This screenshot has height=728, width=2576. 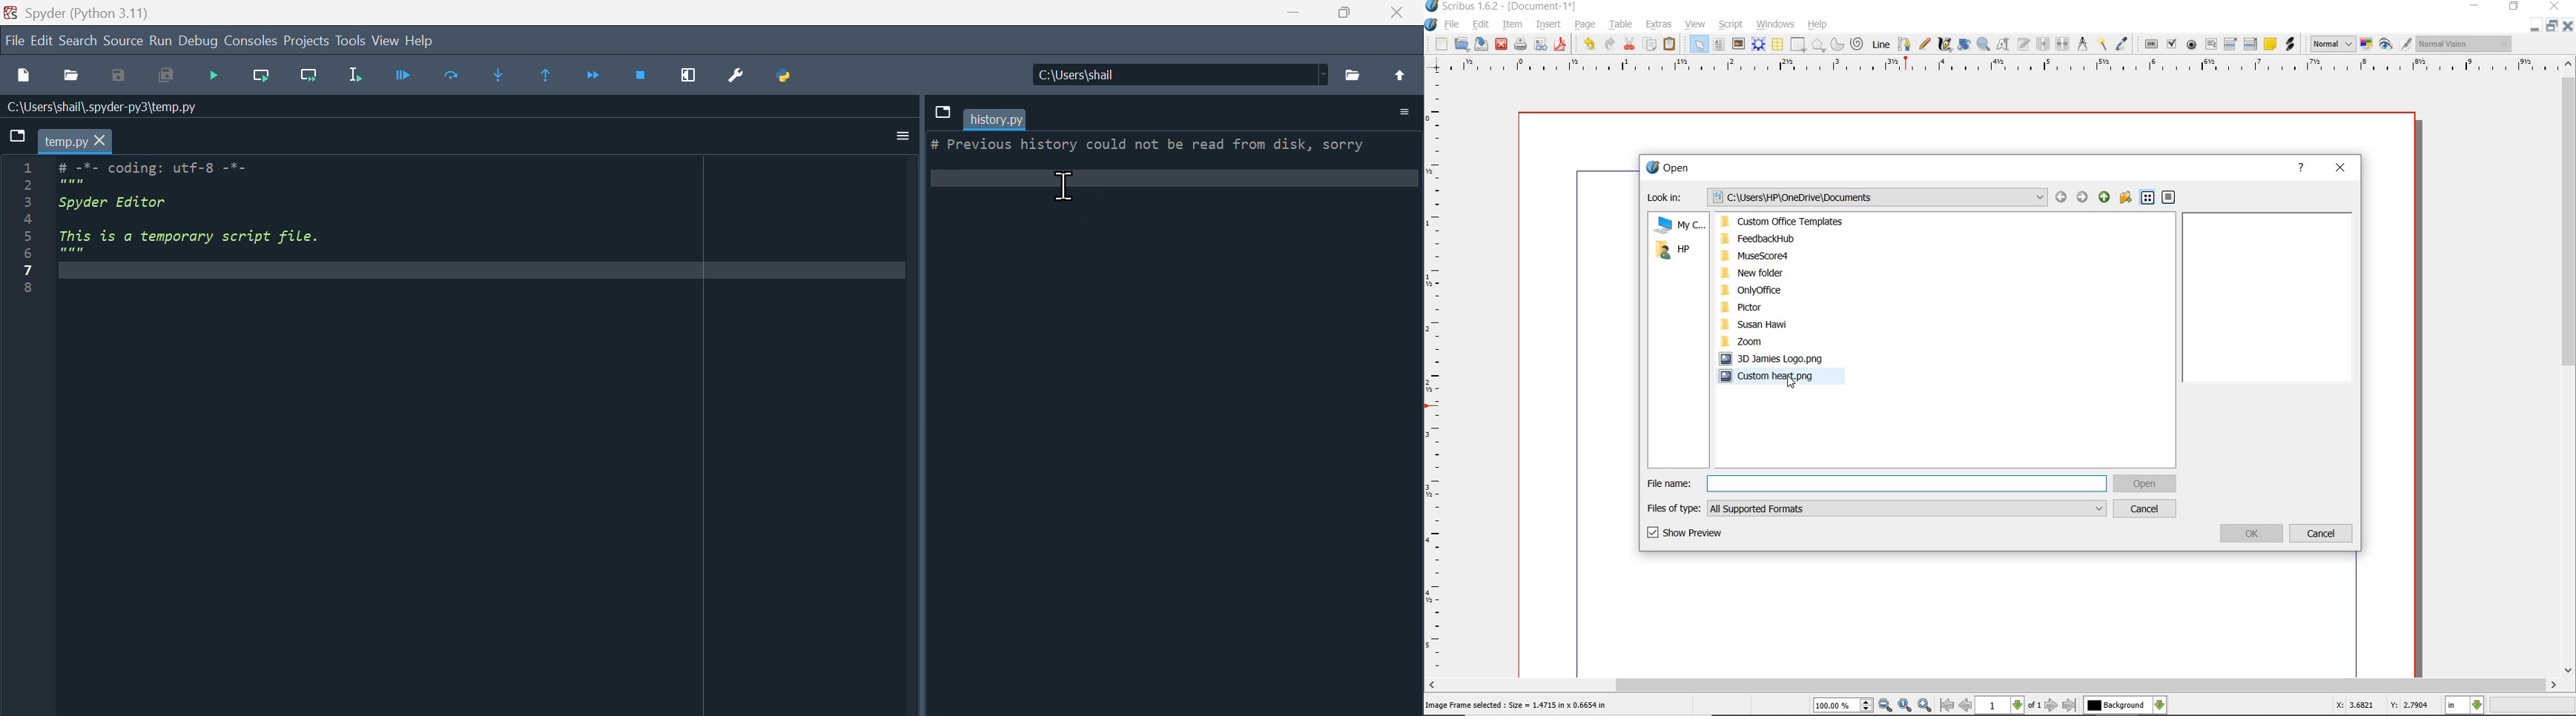 I want to click on arc, so click(x=1839, y=45).